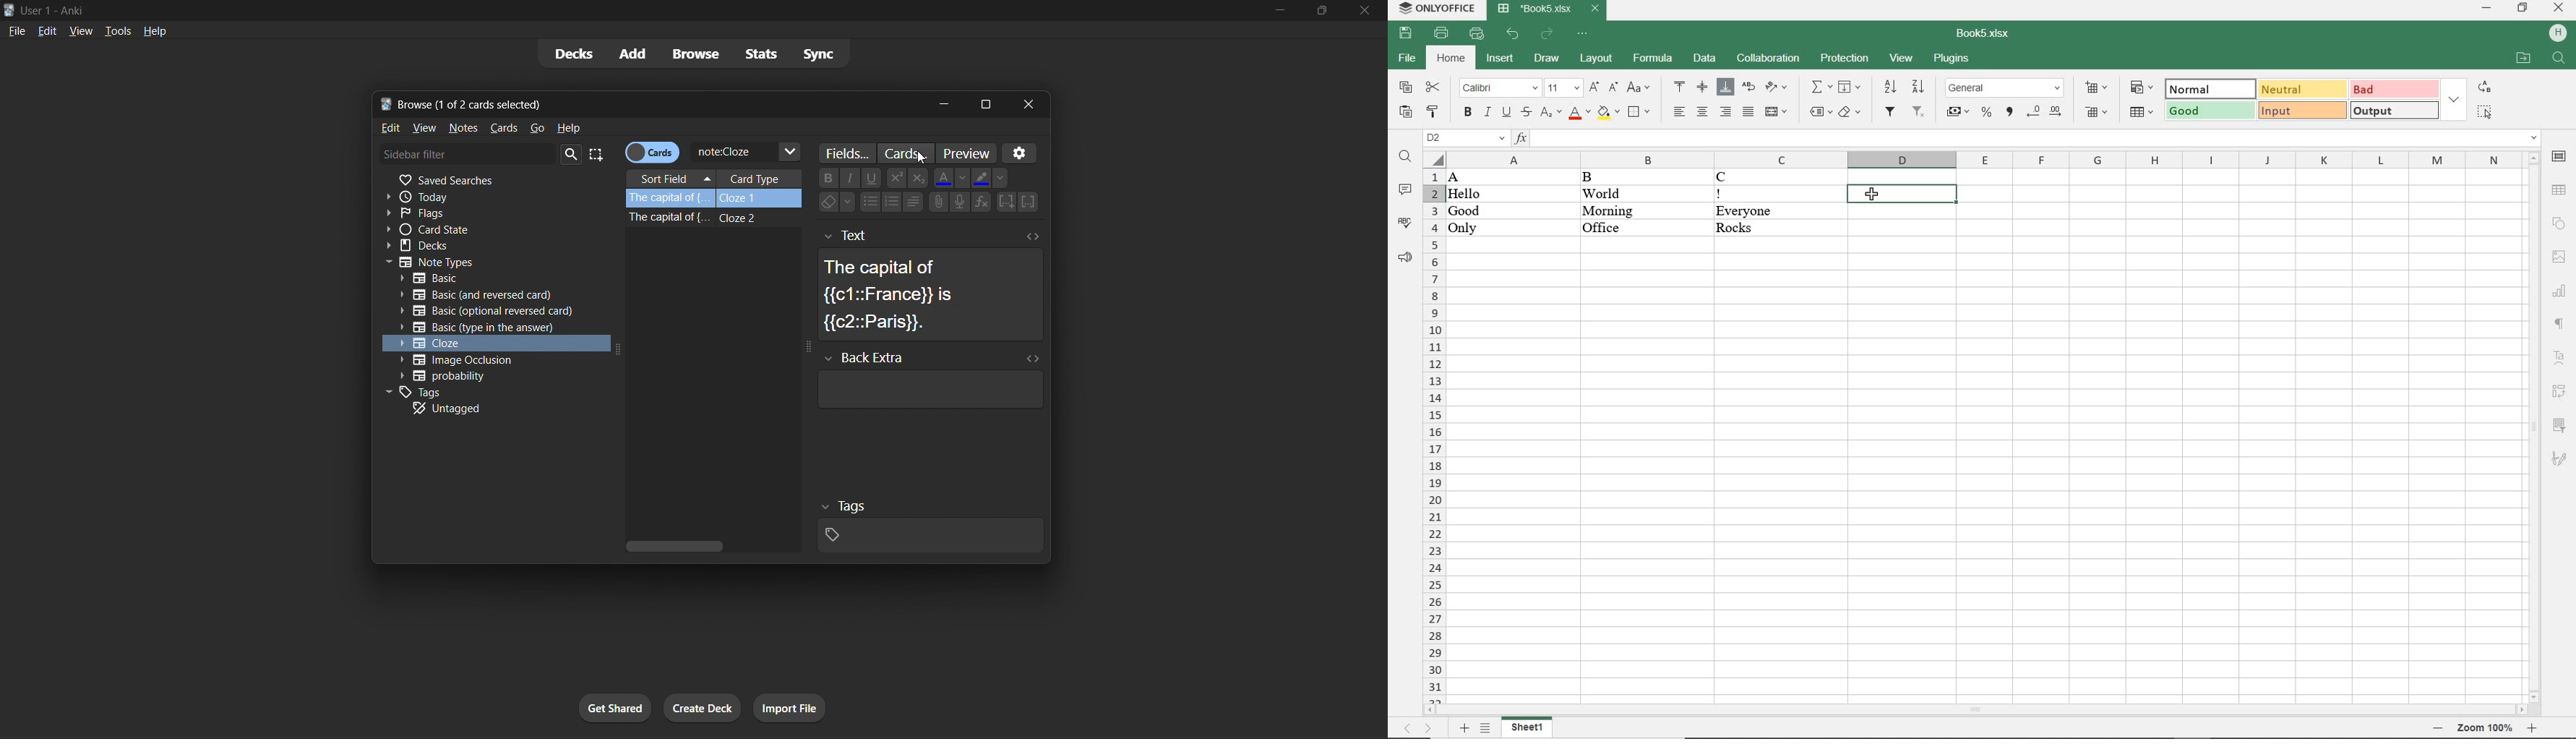 The image size is (2576, 756). I want to click on MERGE & CENTER, so click(1777, 113).